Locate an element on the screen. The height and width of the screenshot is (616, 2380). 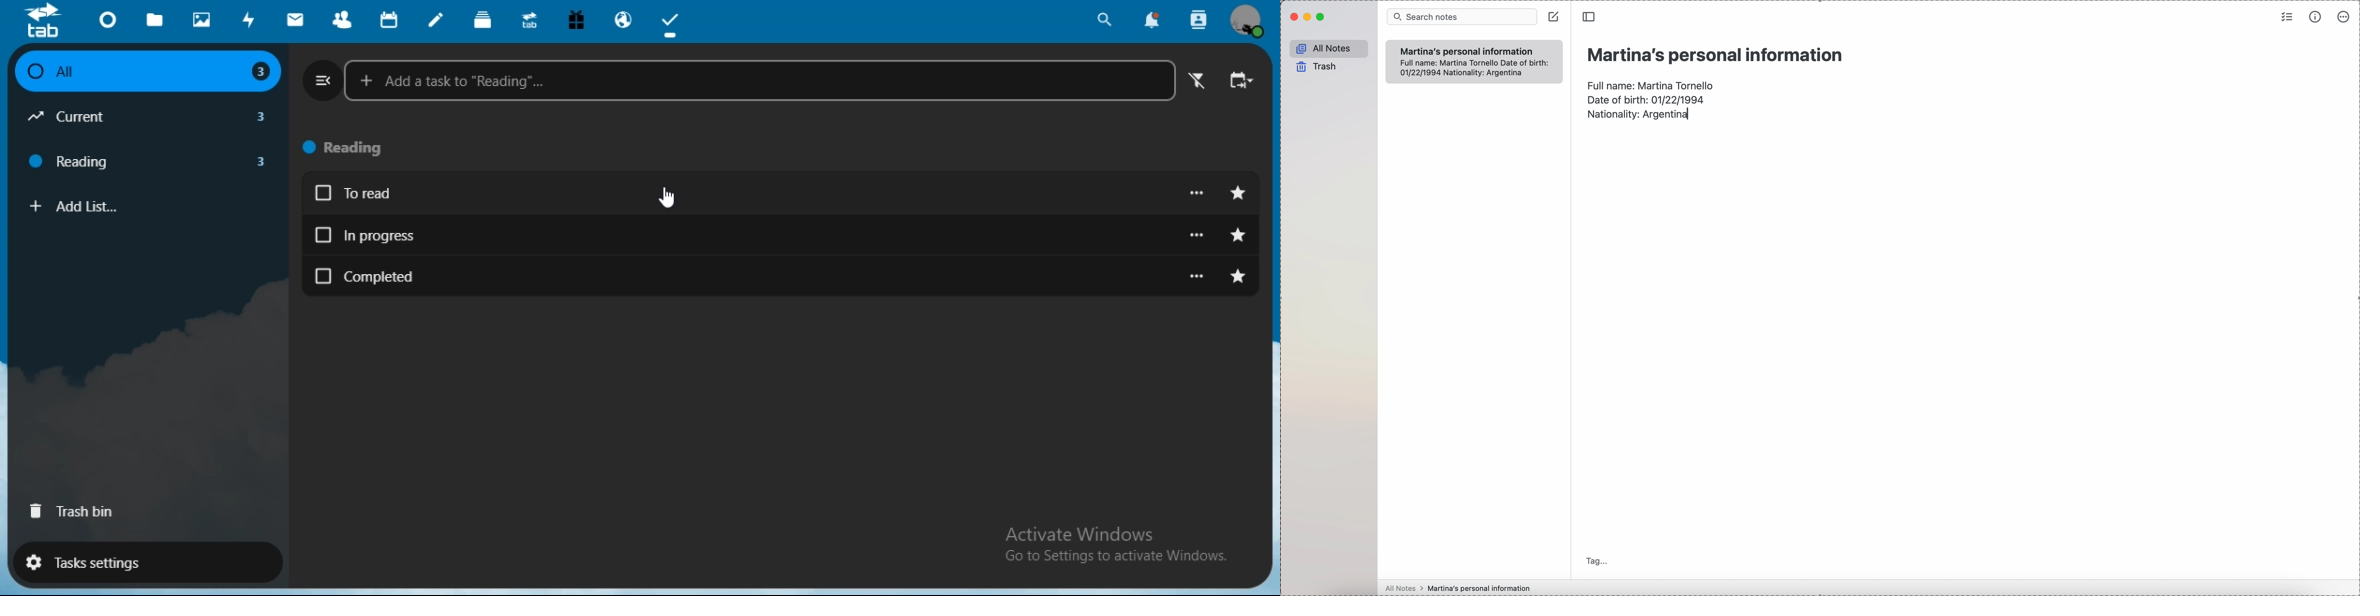
email hosting is located at coordinates (625, 21).